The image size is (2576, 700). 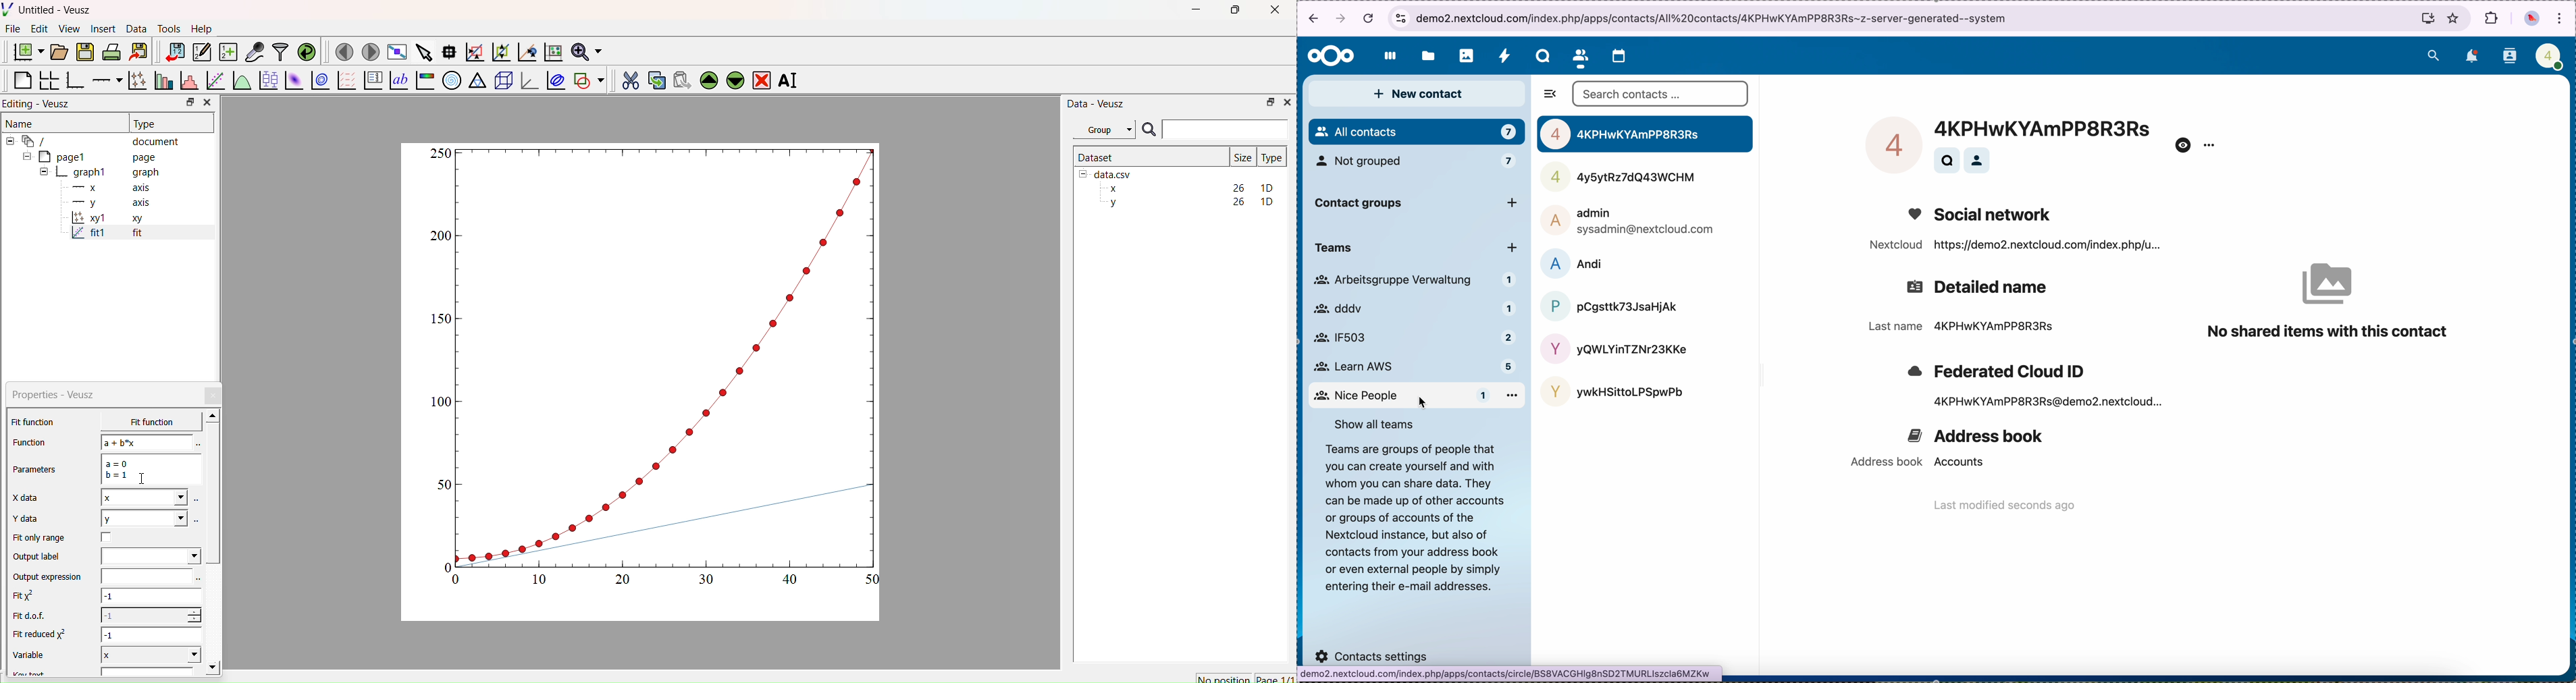 What do you see at coordinates (2424, 18) in the screenshot?
I see `install Nextcloud` at bounding box center [2424, 18].